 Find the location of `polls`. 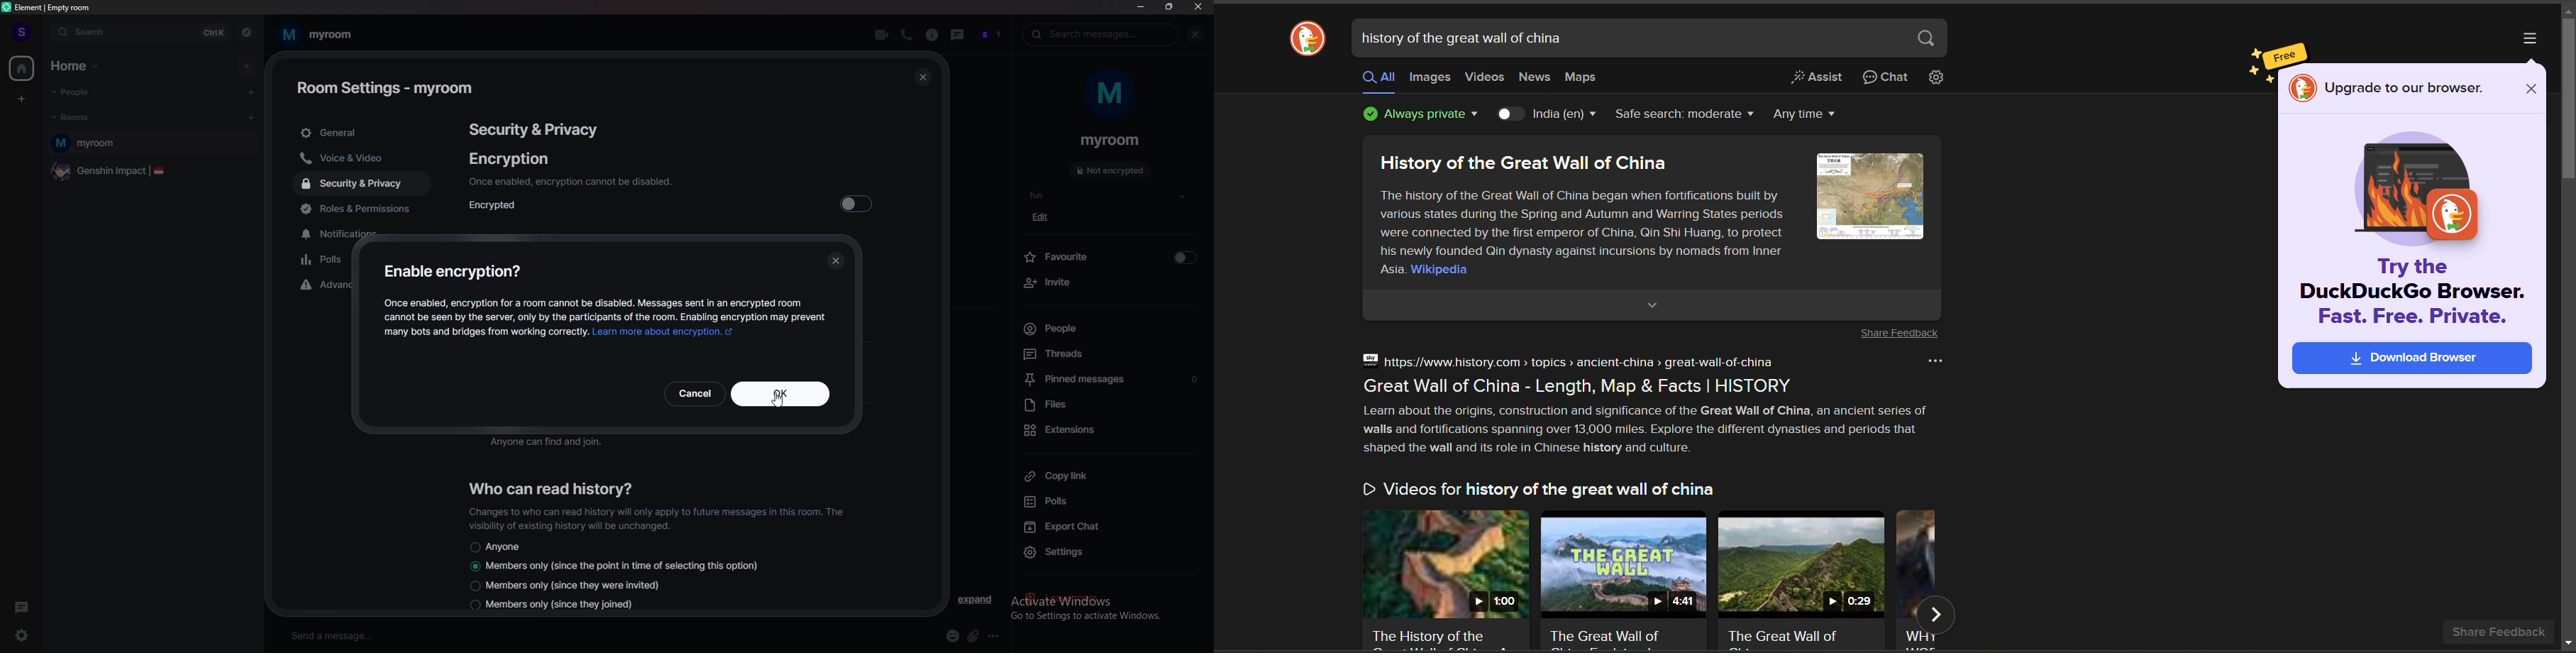

polls is located at coordinates (326, 261).